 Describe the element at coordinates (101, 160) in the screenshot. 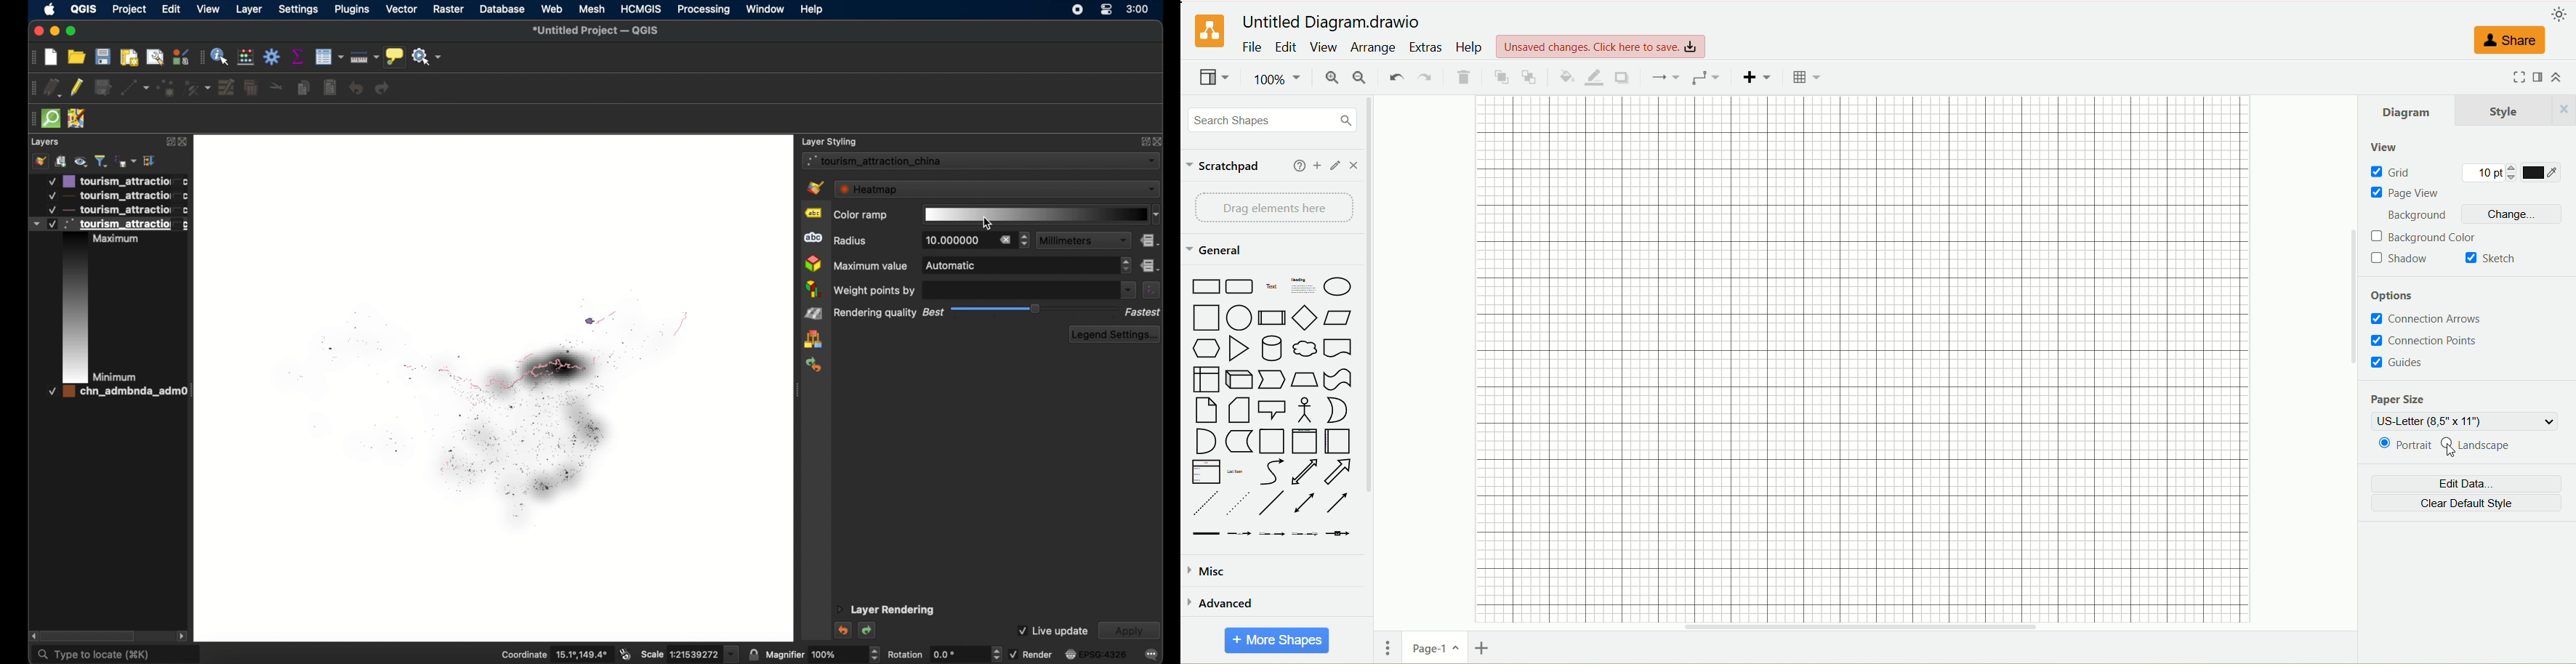

I see `filter` at that location.